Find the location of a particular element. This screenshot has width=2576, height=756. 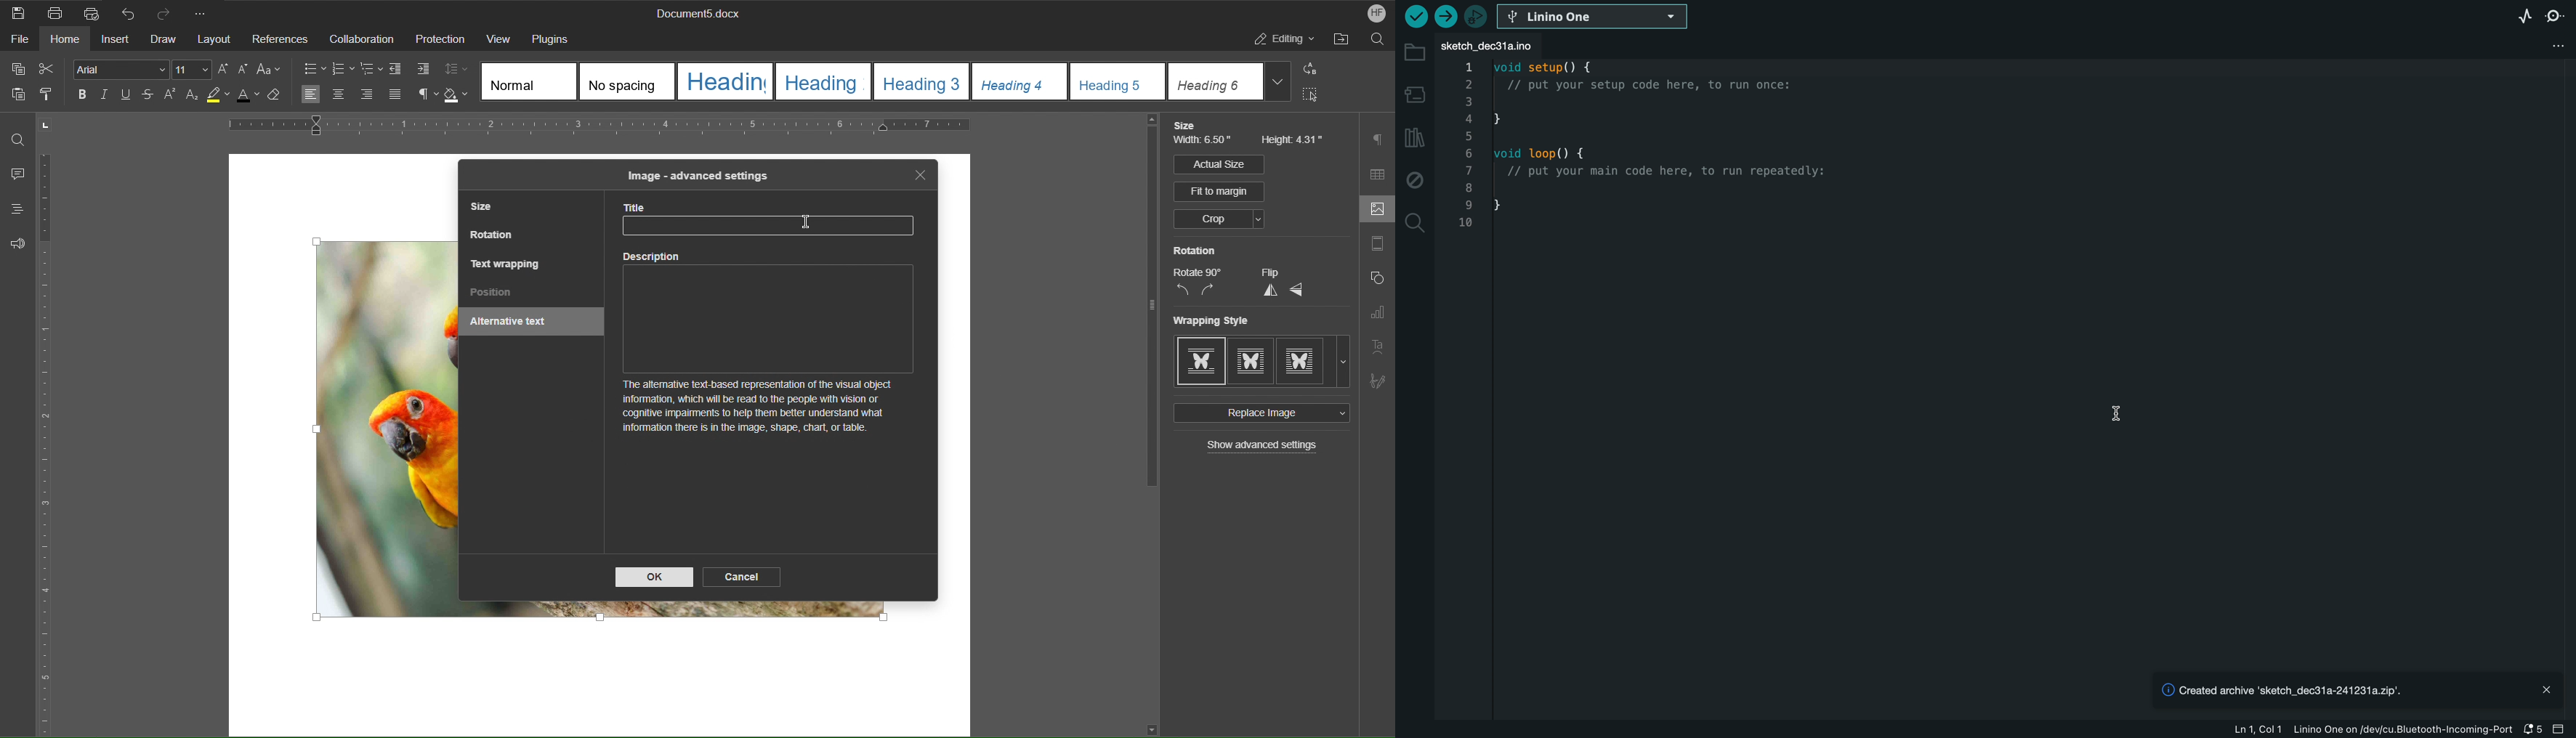

Rotation is located at coordinates (1195, 251).